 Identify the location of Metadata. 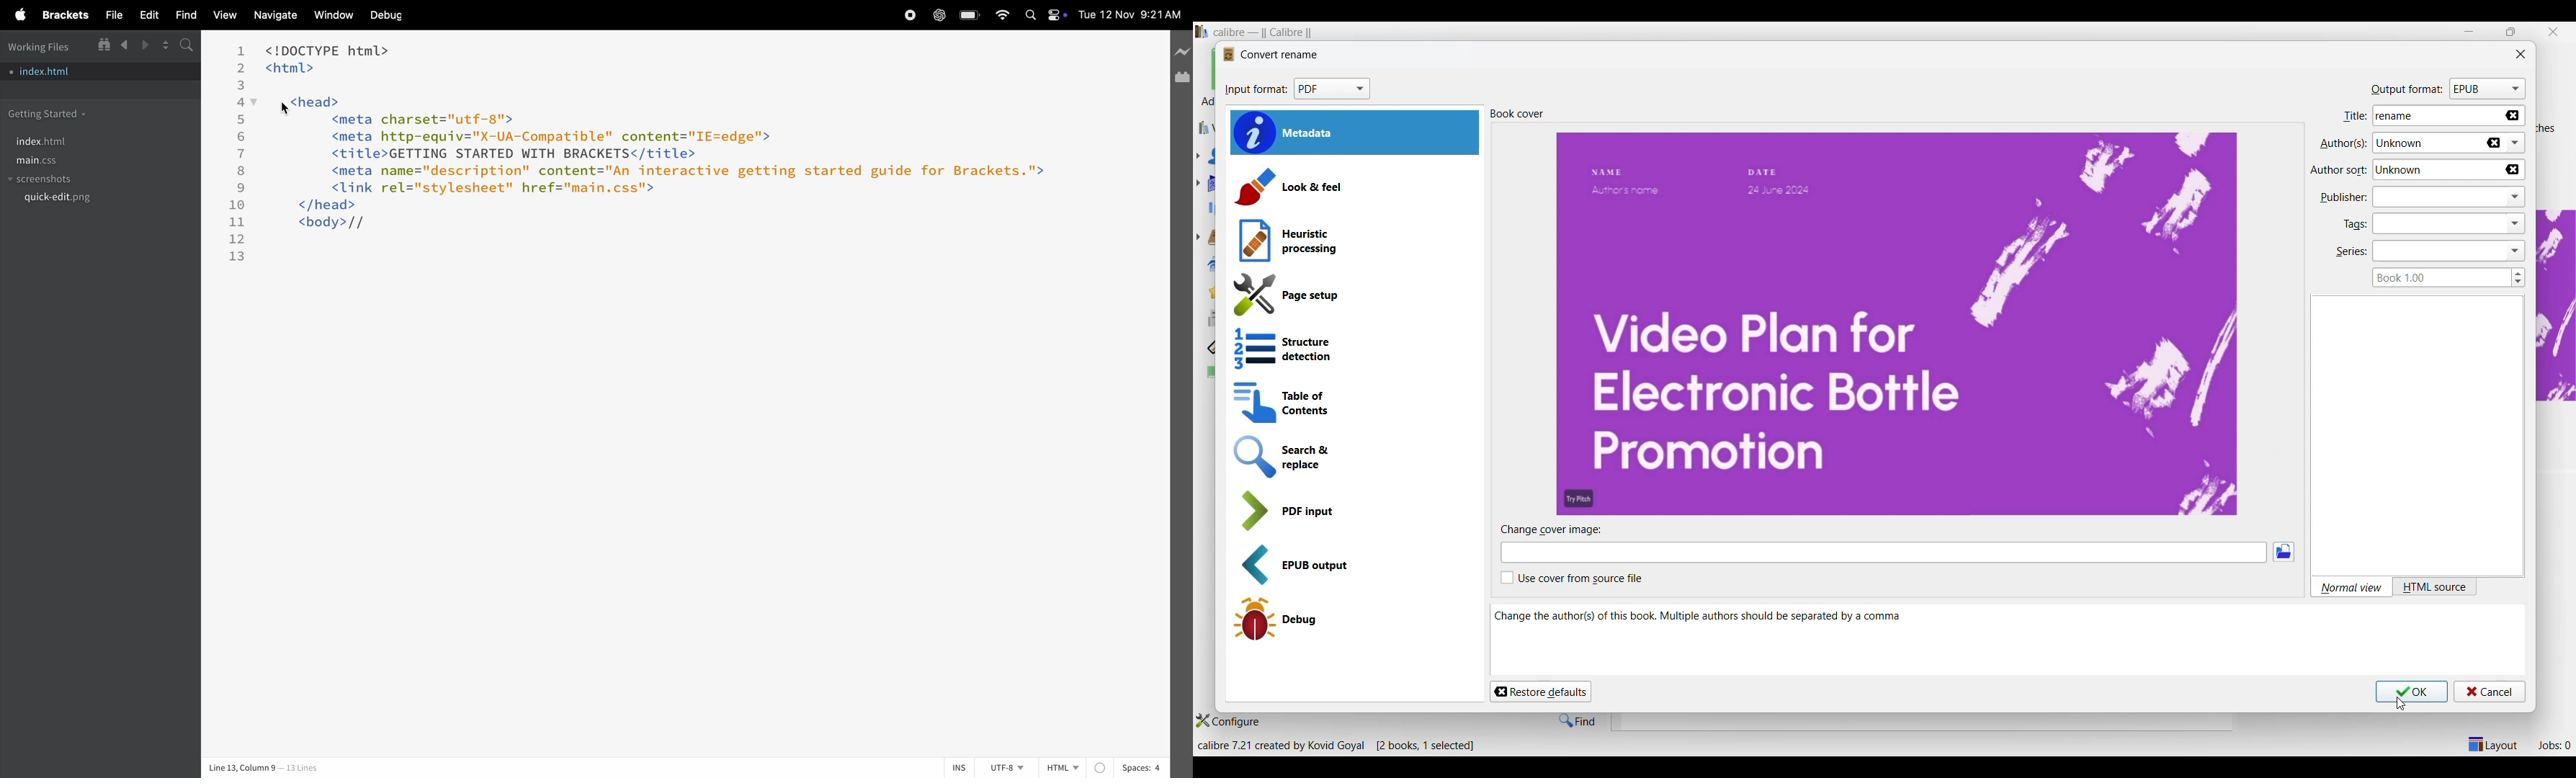
(1354, 133).